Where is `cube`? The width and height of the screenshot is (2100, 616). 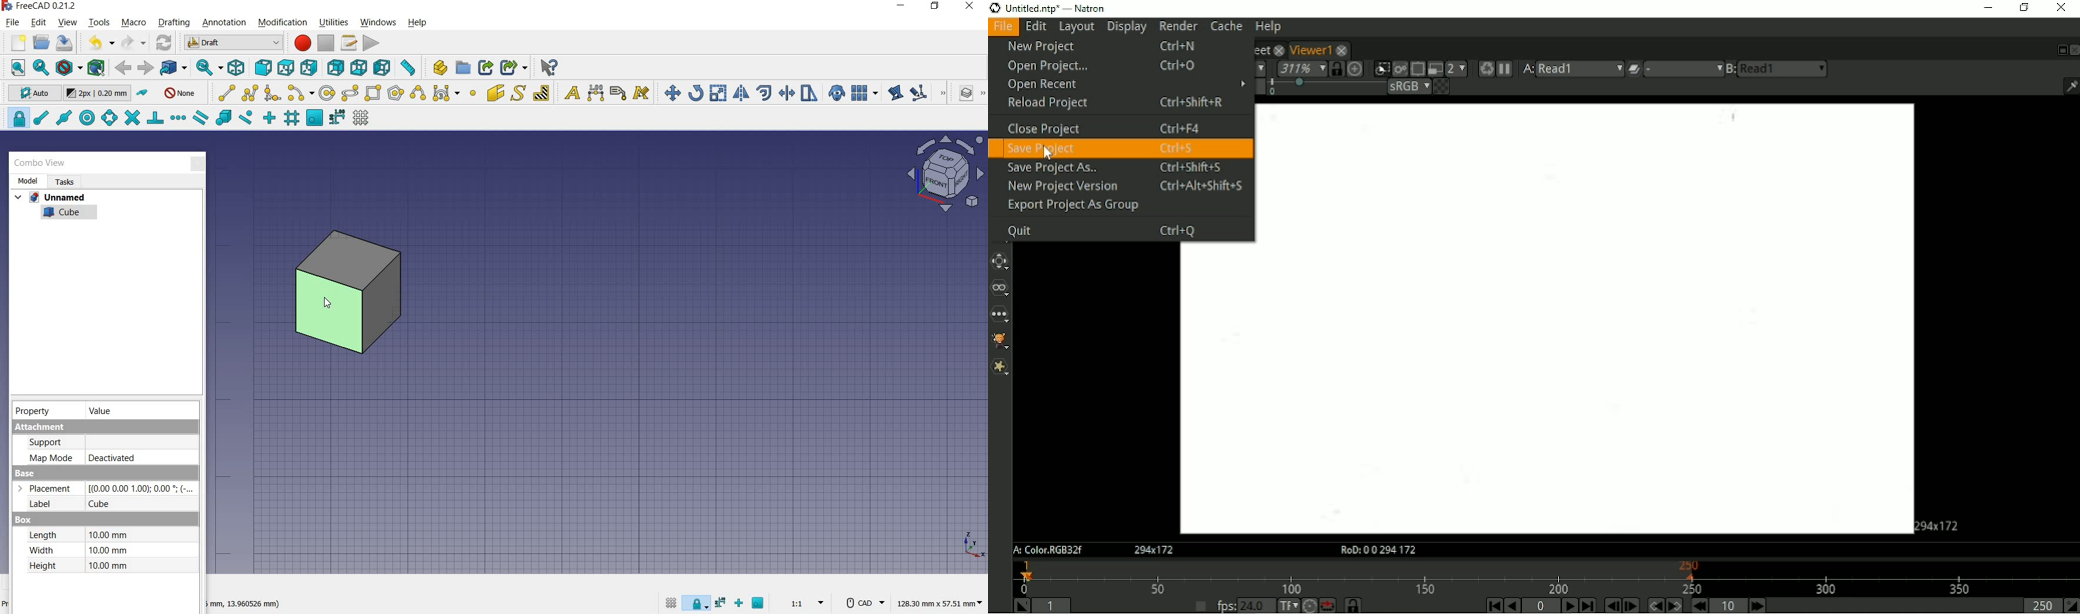 cube is located at coordinates (104, 504).